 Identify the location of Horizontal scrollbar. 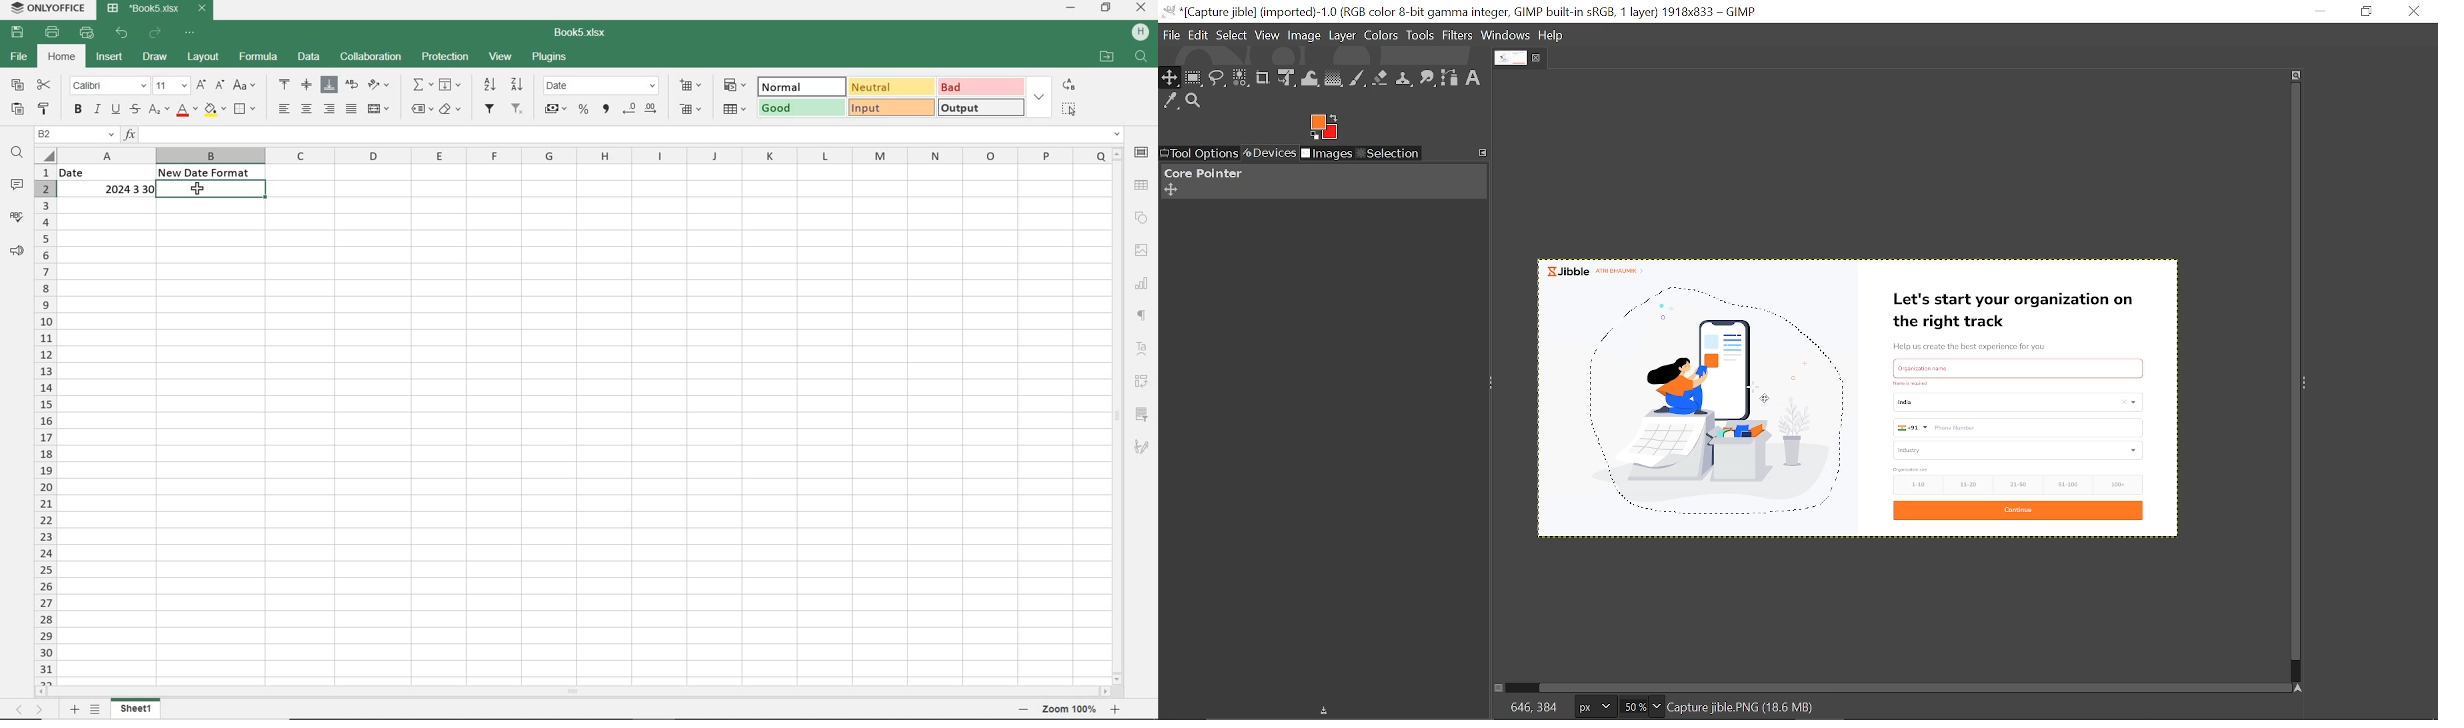
(1916, 687).